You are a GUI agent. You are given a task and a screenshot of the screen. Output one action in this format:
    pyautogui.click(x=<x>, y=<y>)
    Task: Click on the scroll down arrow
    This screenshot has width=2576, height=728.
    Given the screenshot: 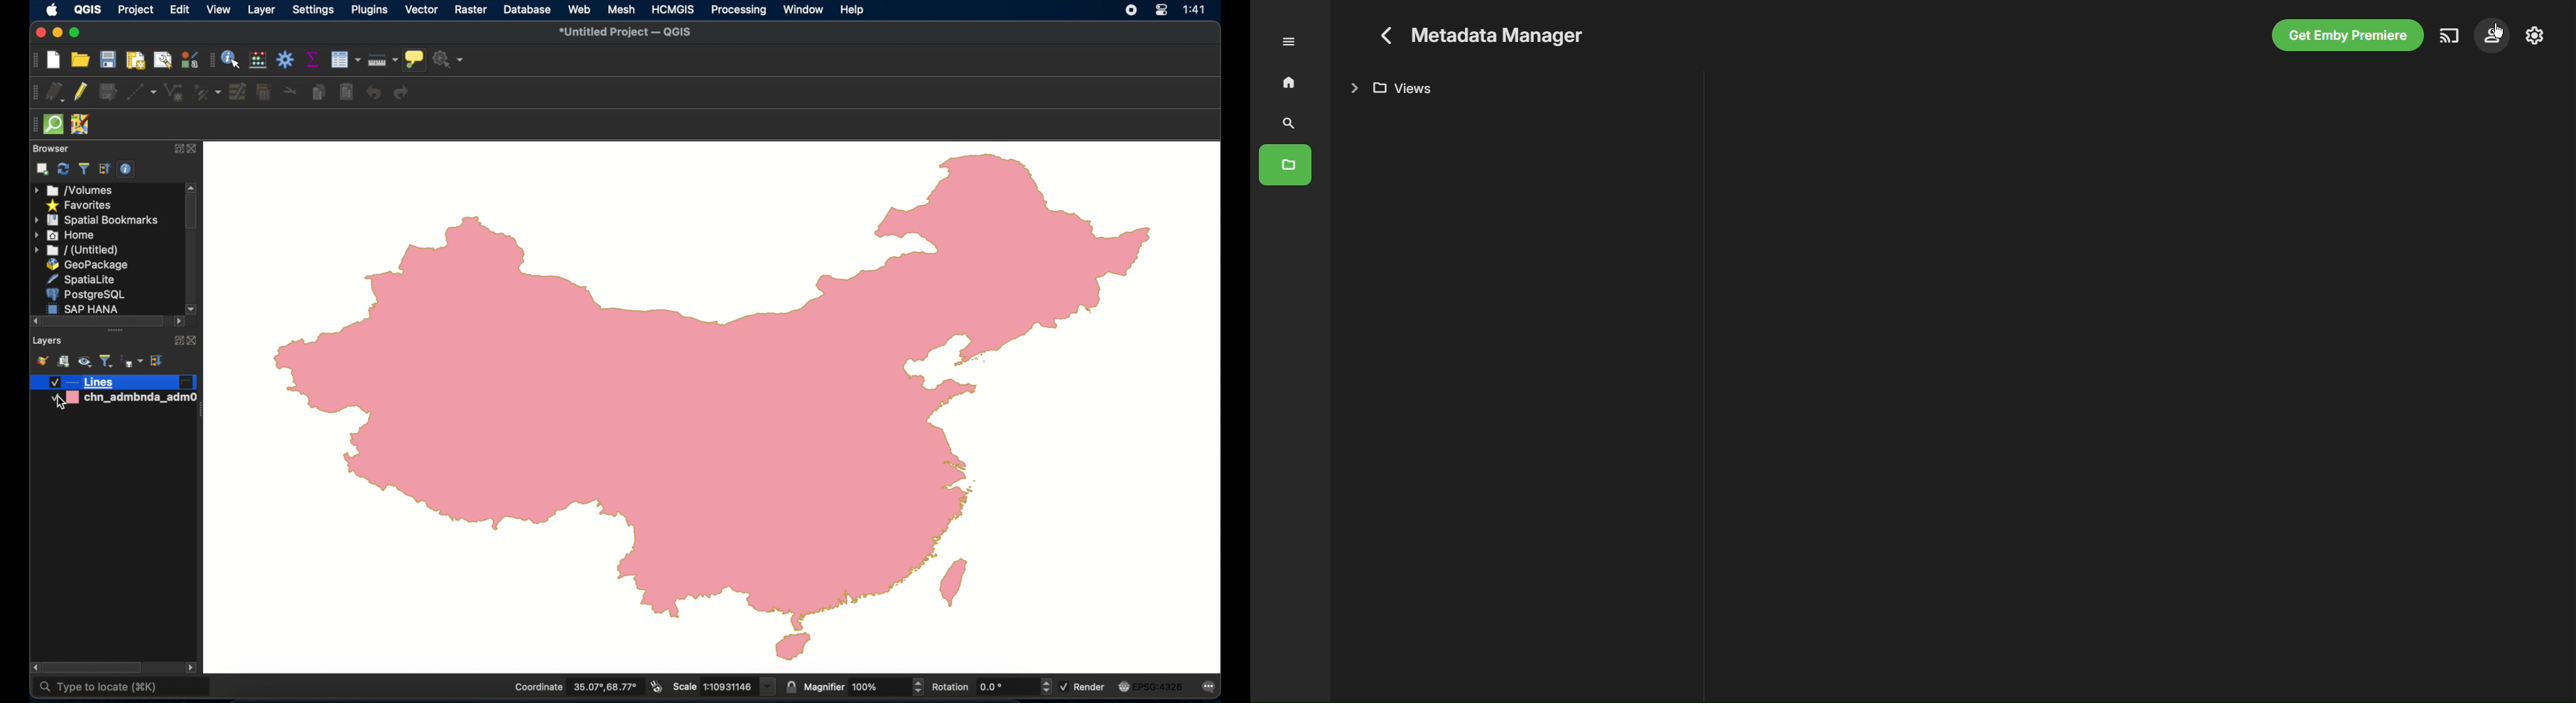 What is the action you would take?
    pyautogui.click(x=193, y=308)
    